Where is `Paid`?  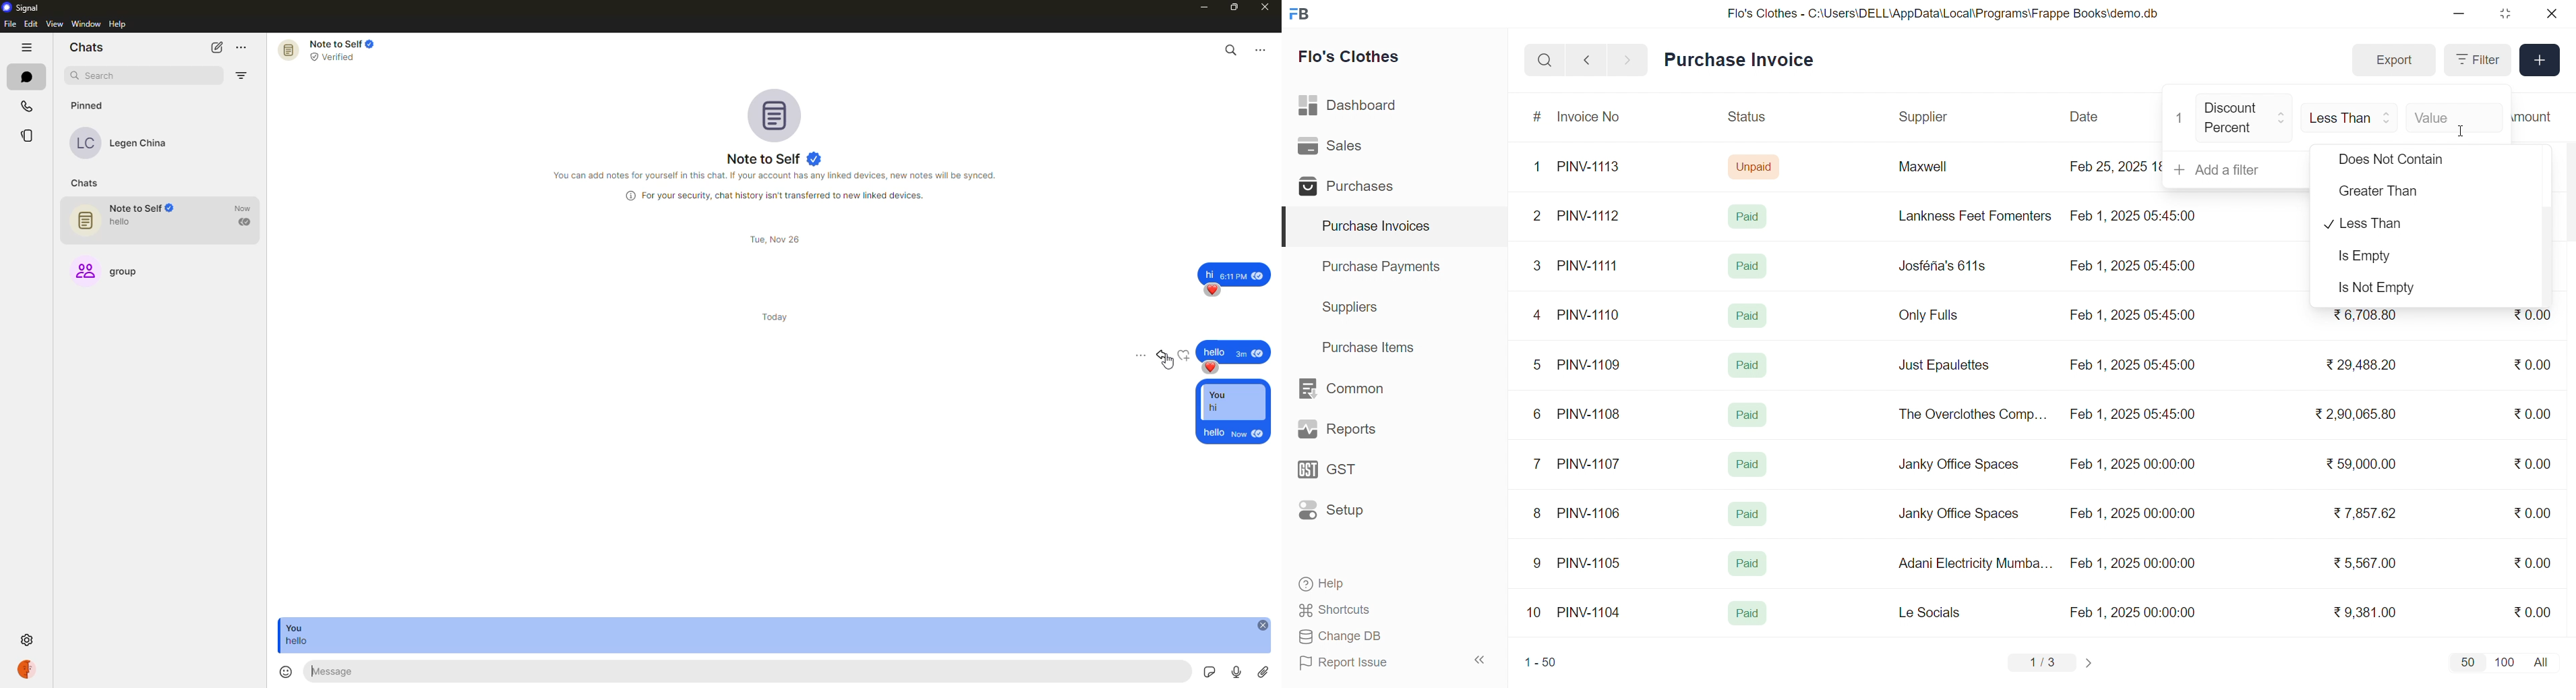 Paid is located at coordinates (1751, 216).